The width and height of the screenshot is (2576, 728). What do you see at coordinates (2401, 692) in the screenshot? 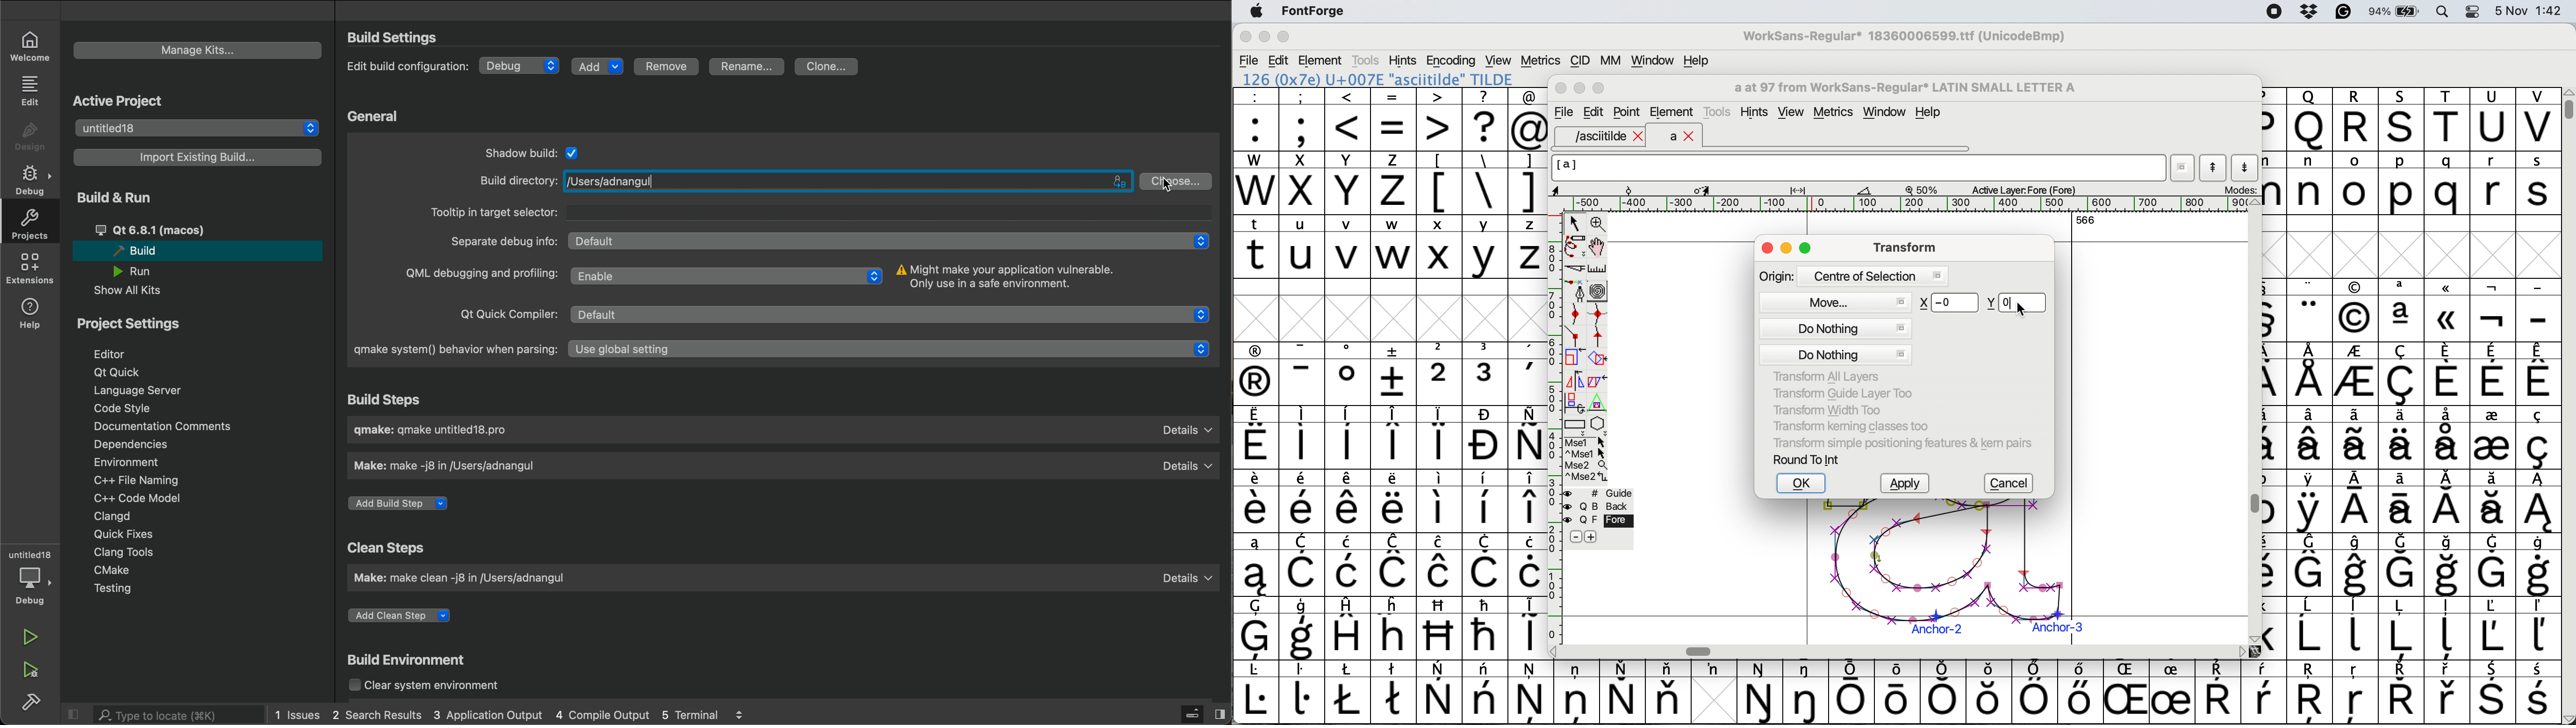
I see `symbol` at bounding box center [2401, 692].